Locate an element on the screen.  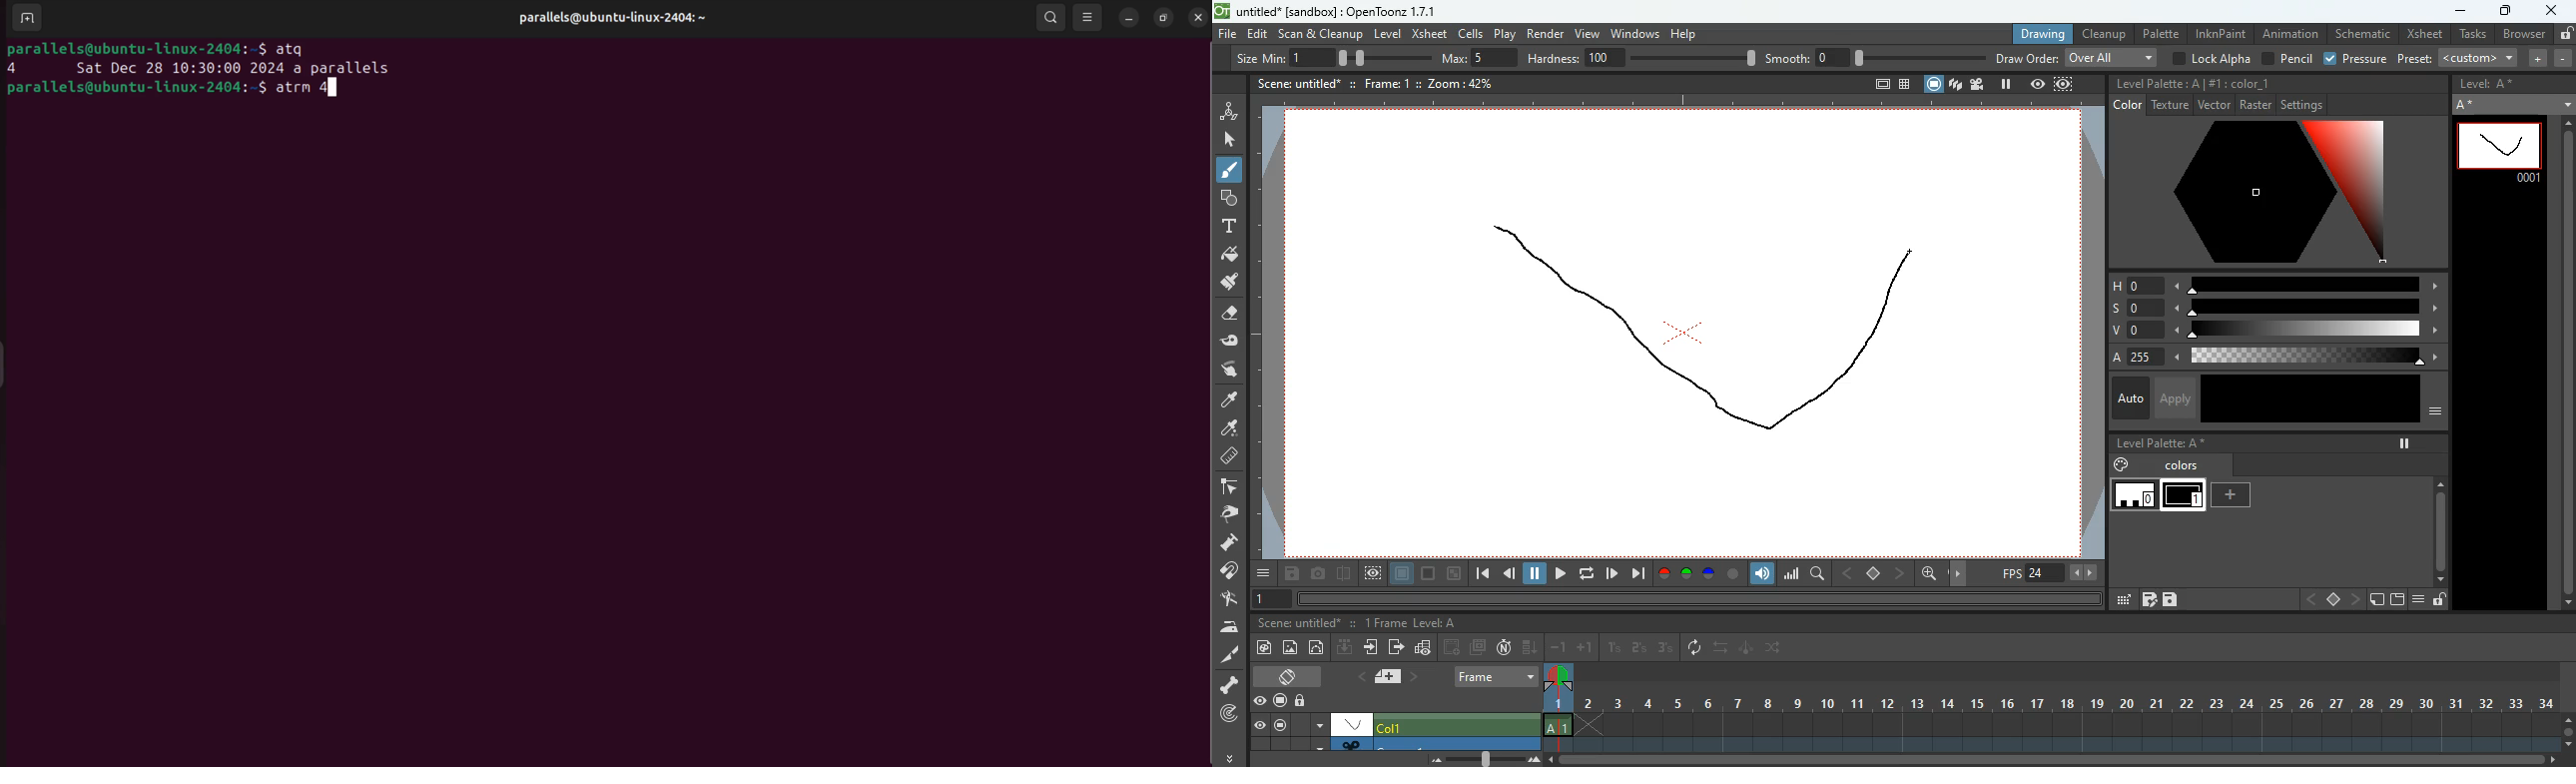
n is located at coordinates (1504, 647).